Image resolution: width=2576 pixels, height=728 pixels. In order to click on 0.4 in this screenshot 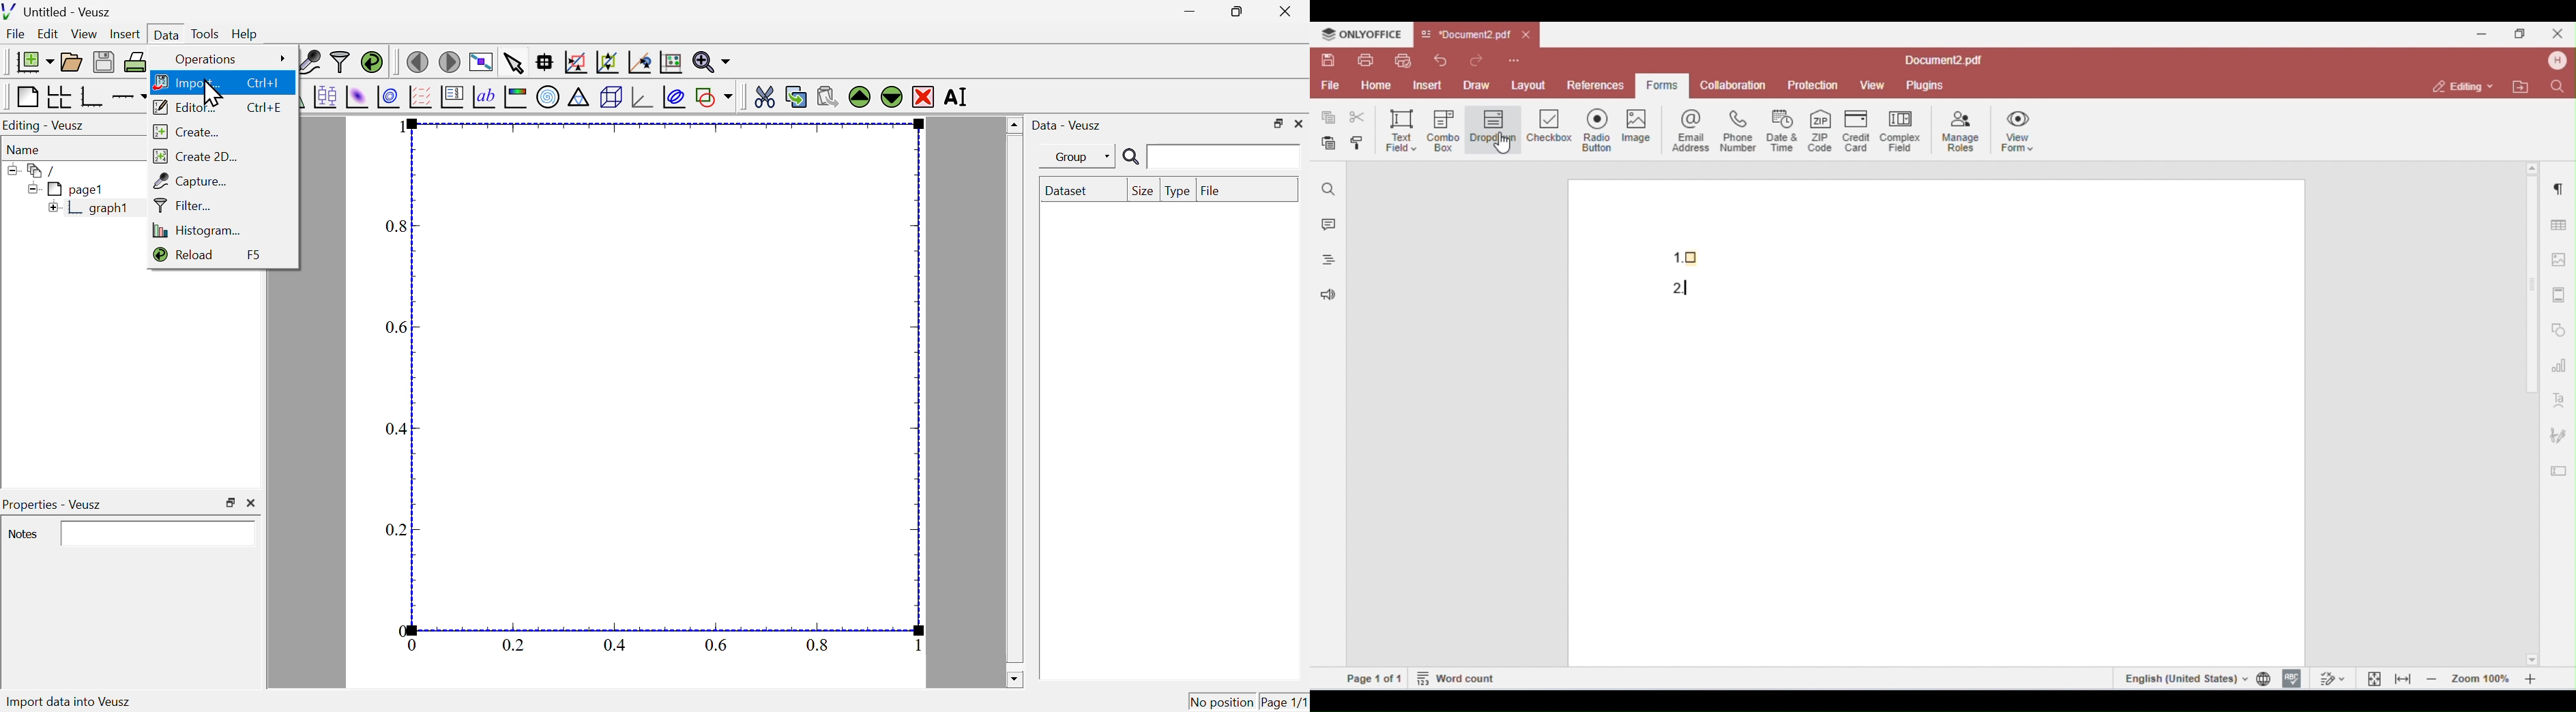, I will do `click(394, 429)`.